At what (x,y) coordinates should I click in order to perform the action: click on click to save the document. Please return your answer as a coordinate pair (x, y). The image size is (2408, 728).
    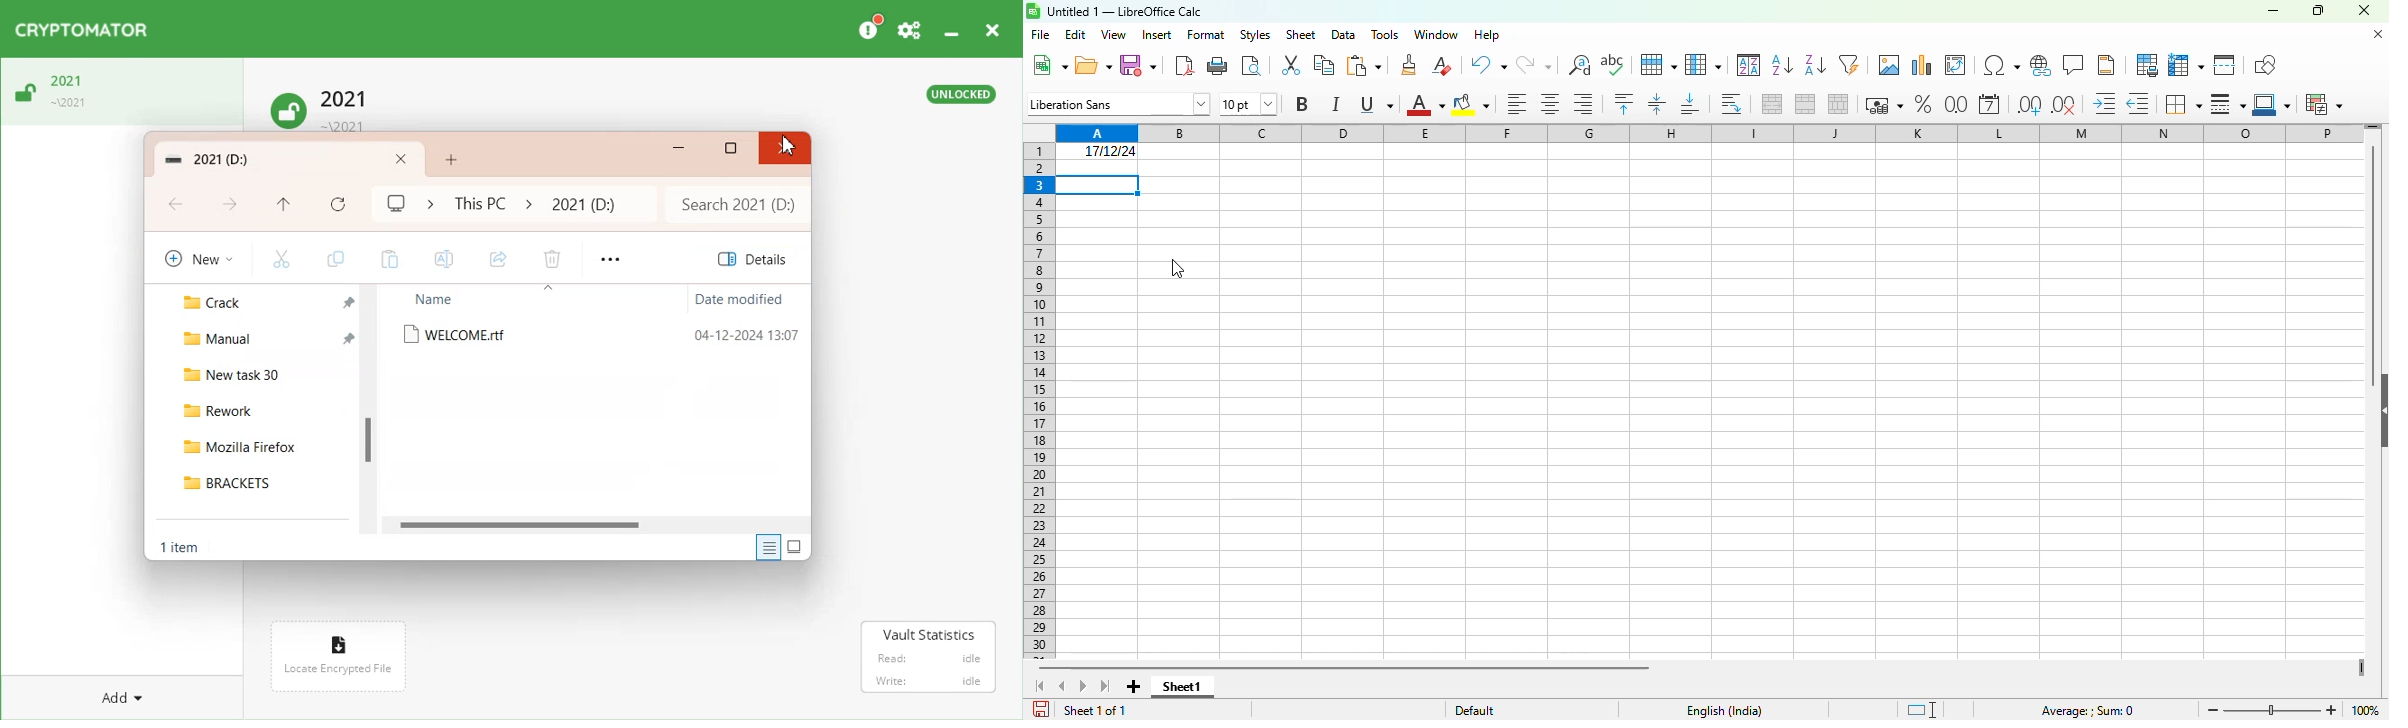
    Looking at the image, I should click on (1041, 710).